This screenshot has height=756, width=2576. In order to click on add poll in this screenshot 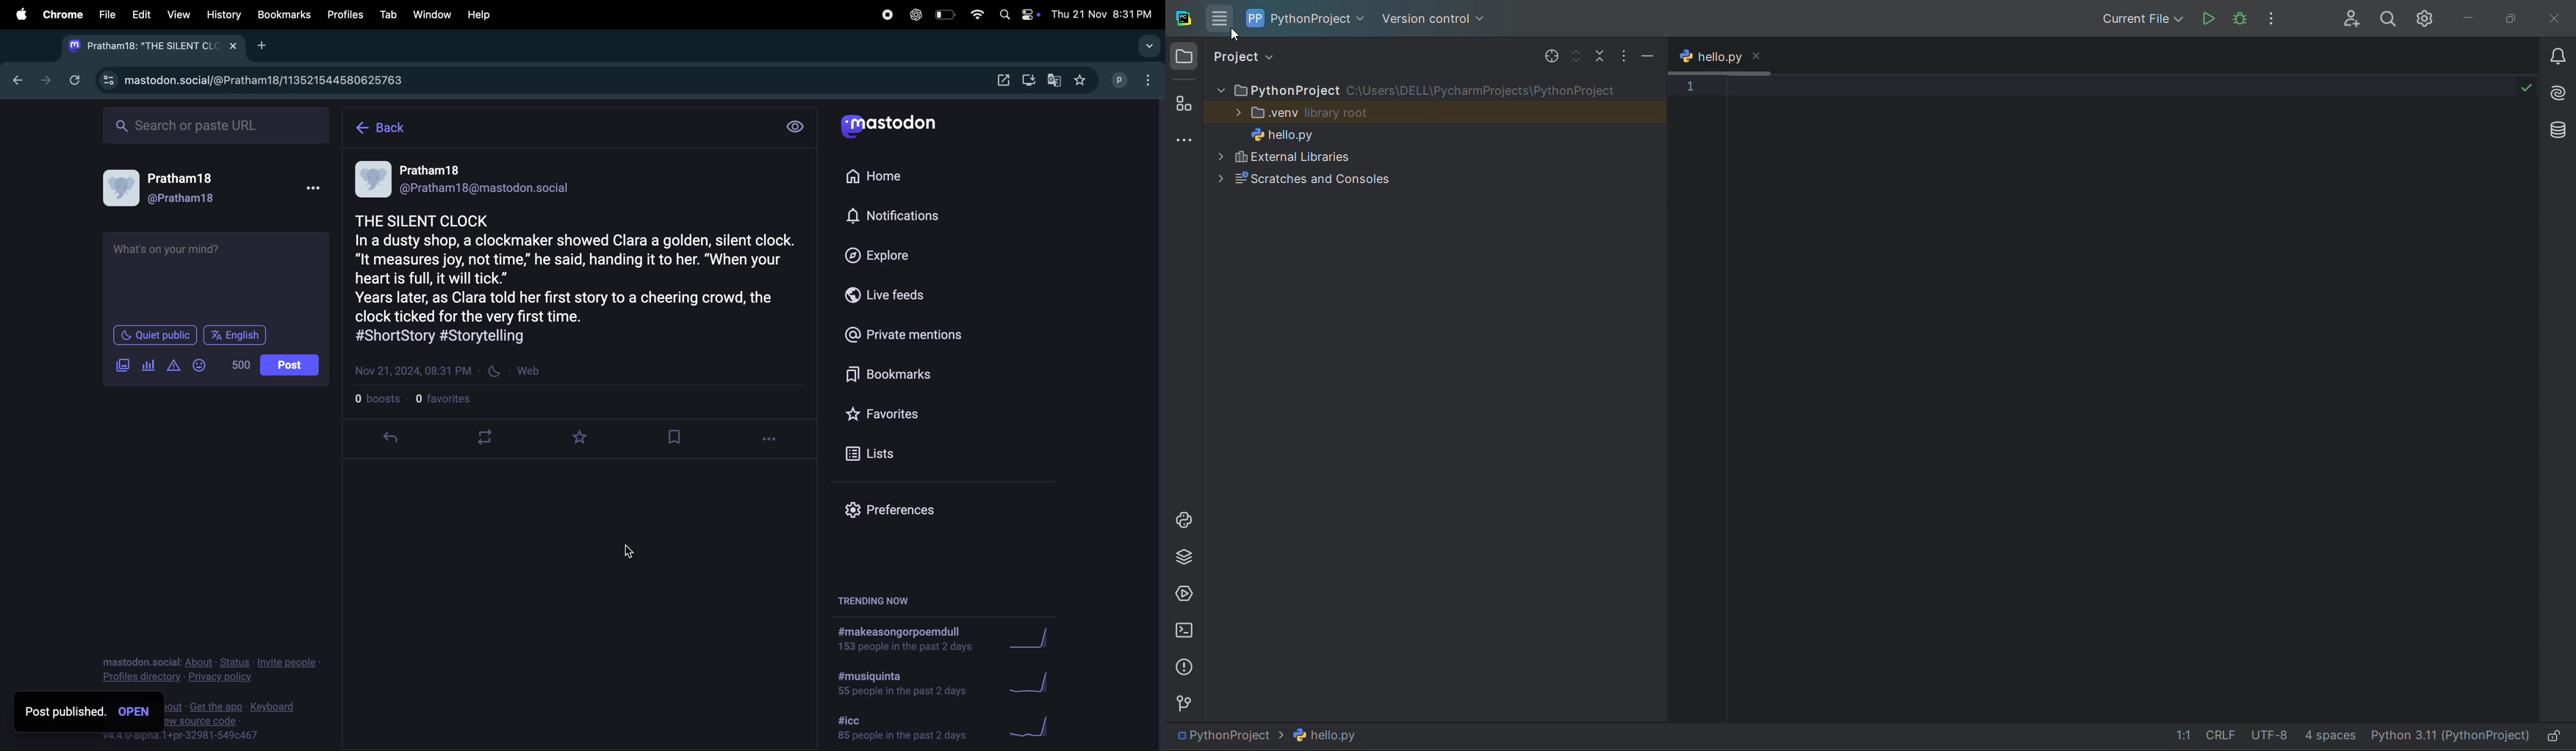, I will do `click(148, 364)`.